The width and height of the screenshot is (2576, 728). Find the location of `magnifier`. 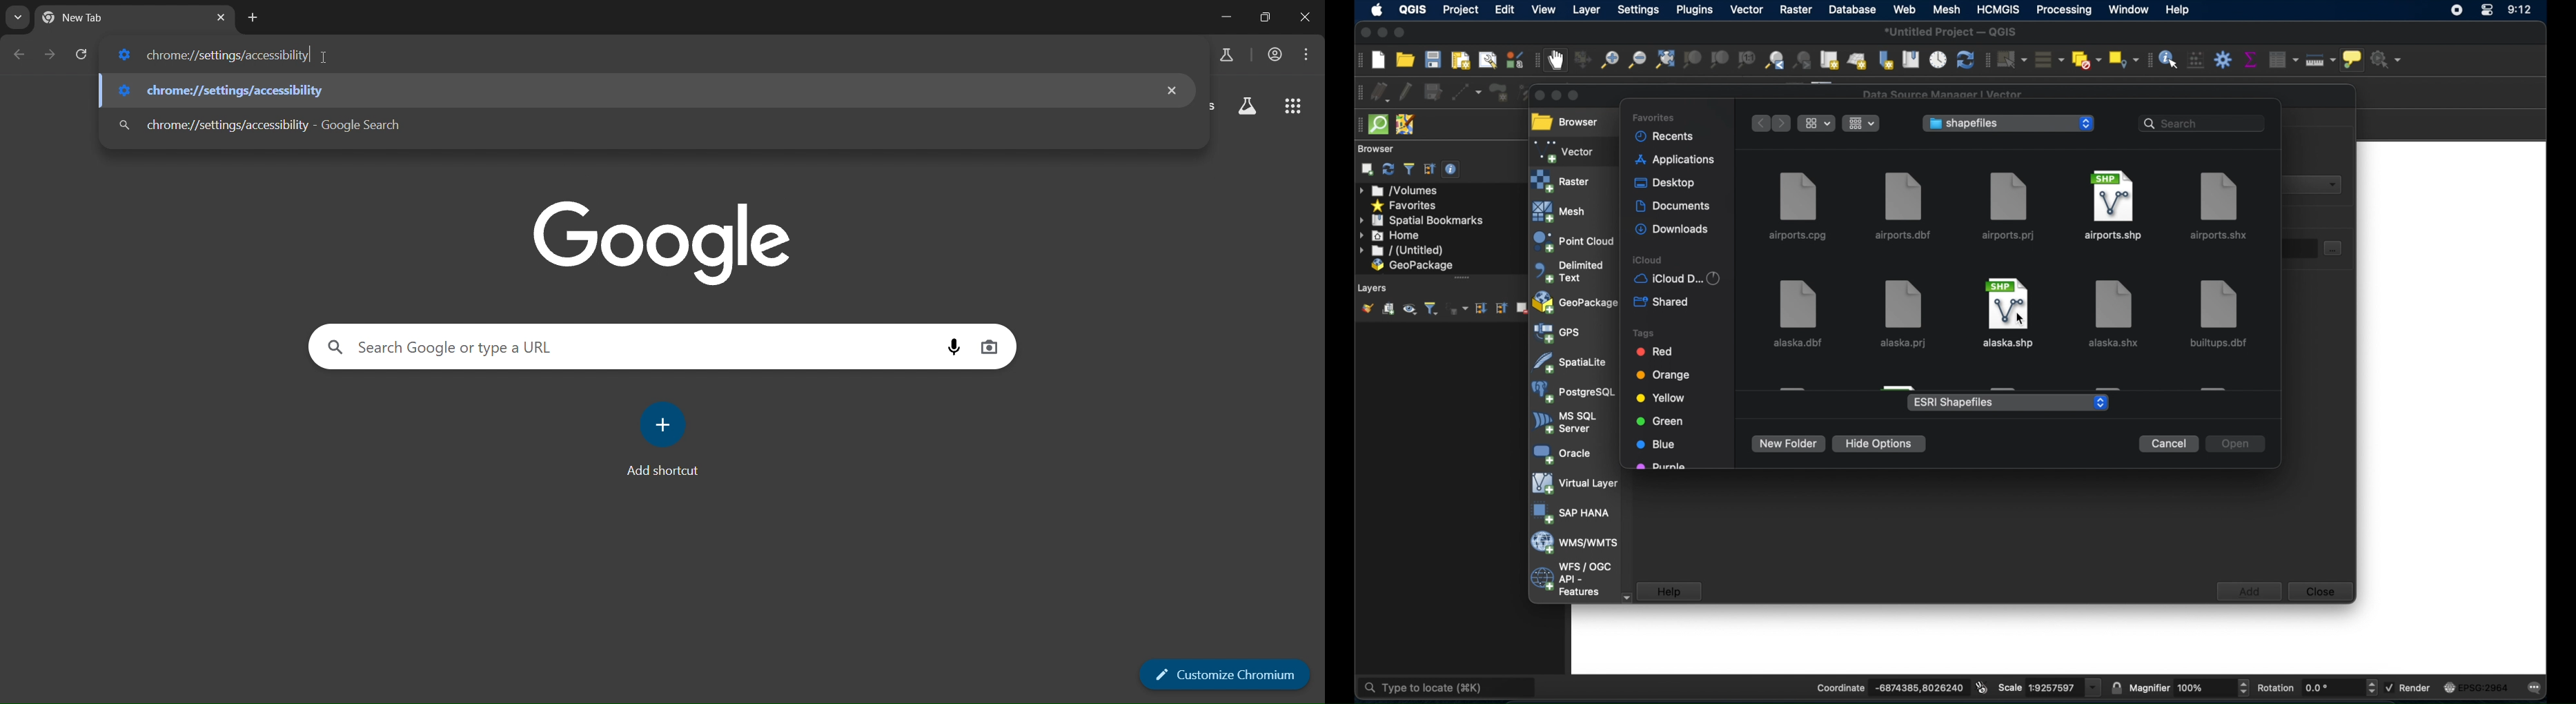

magnifier is located at coordinates (2190, 686).